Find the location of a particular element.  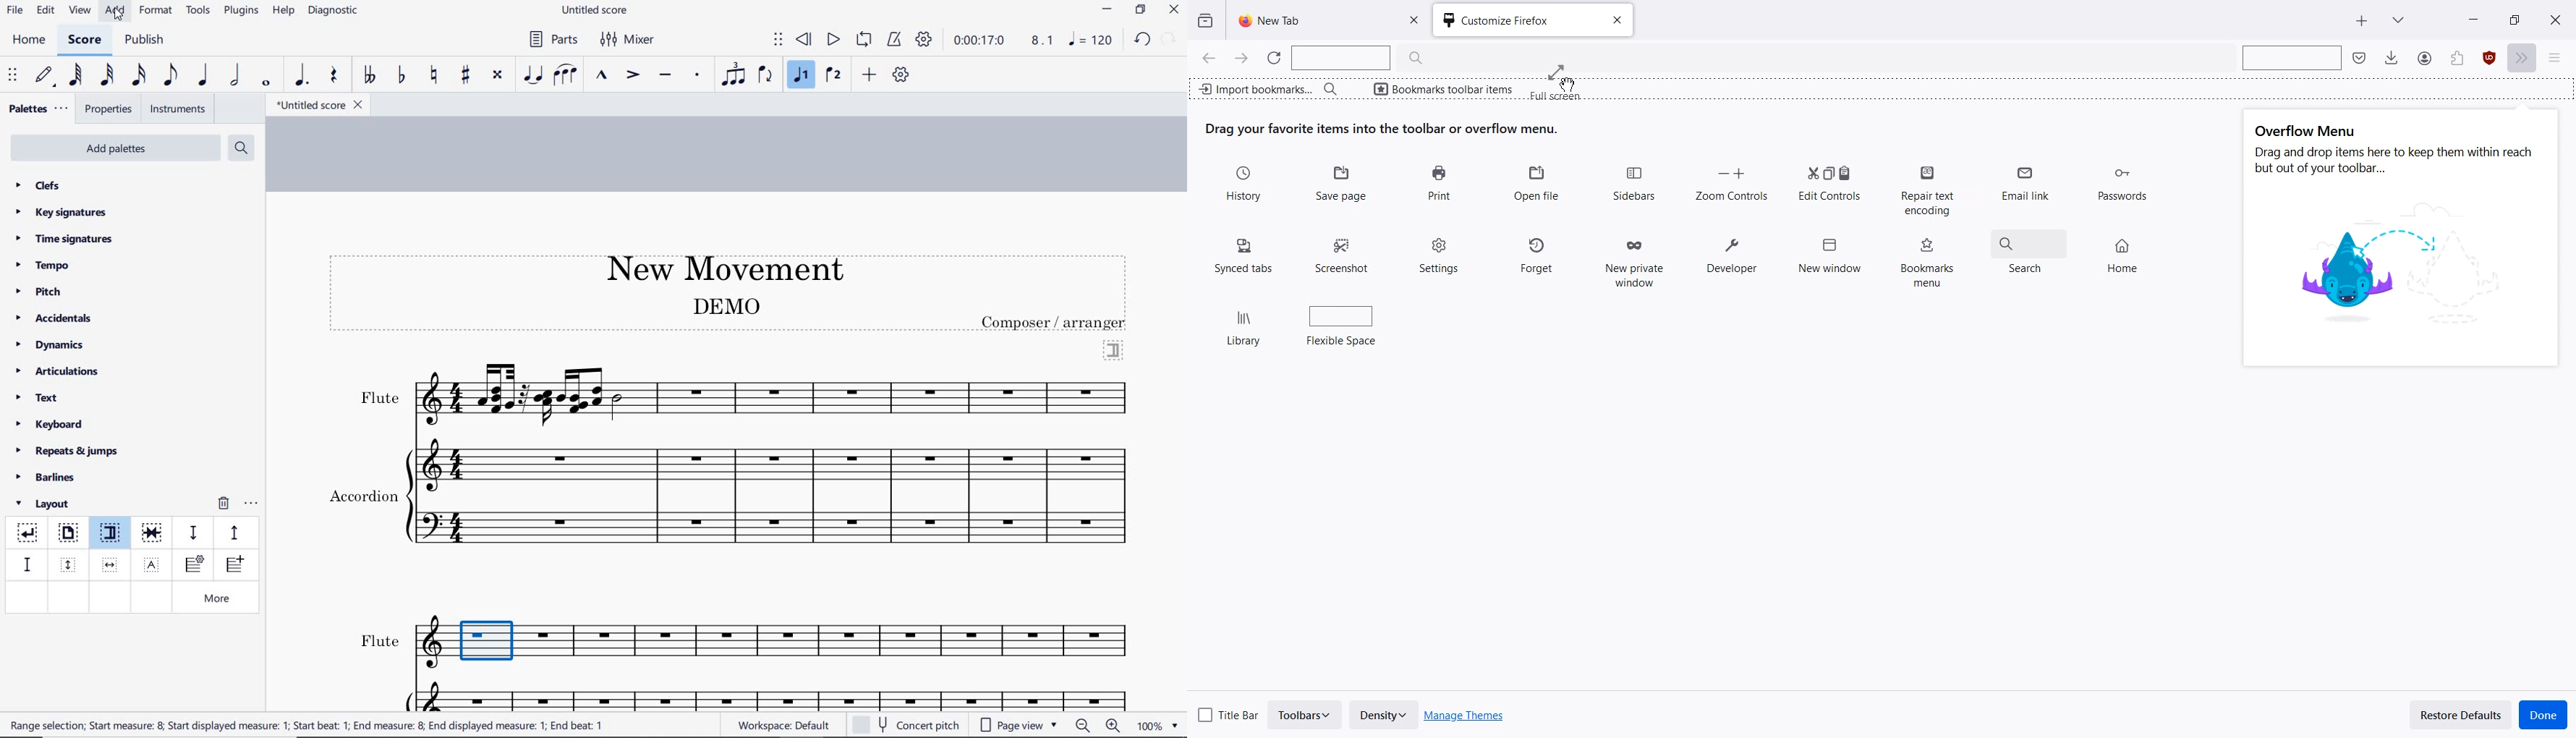

Open file is located at coordinates (1536, 184).